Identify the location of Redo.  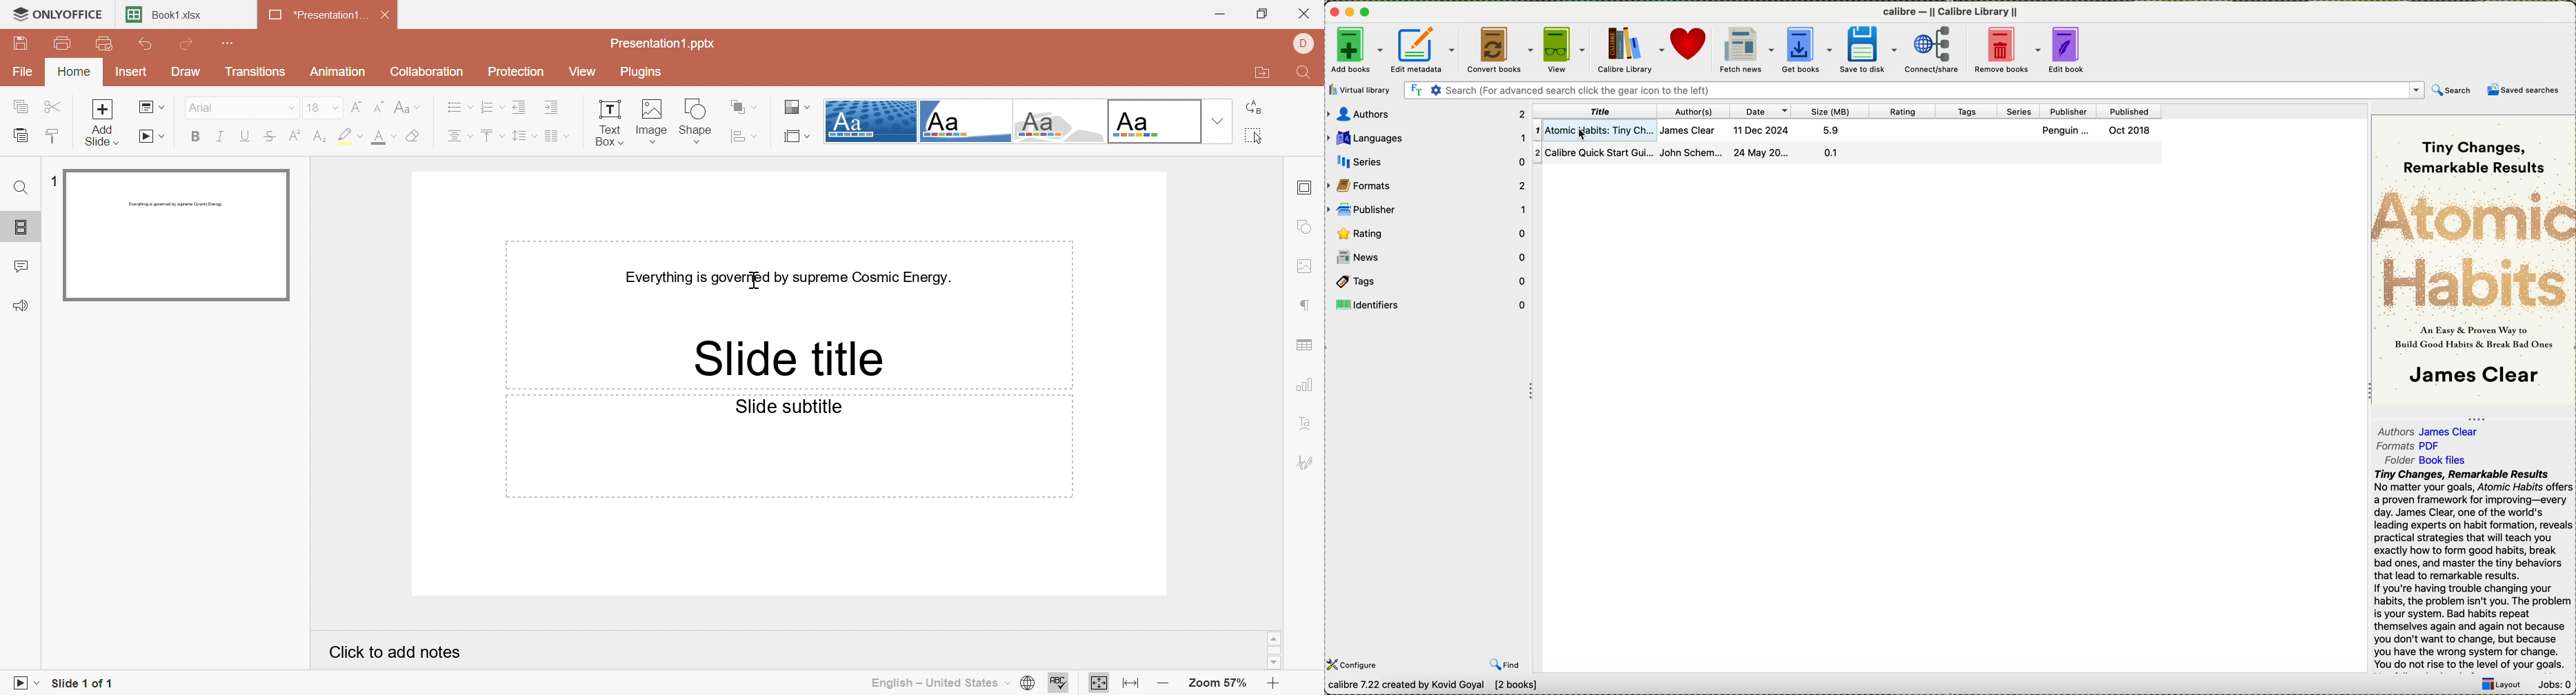
(186, 45).